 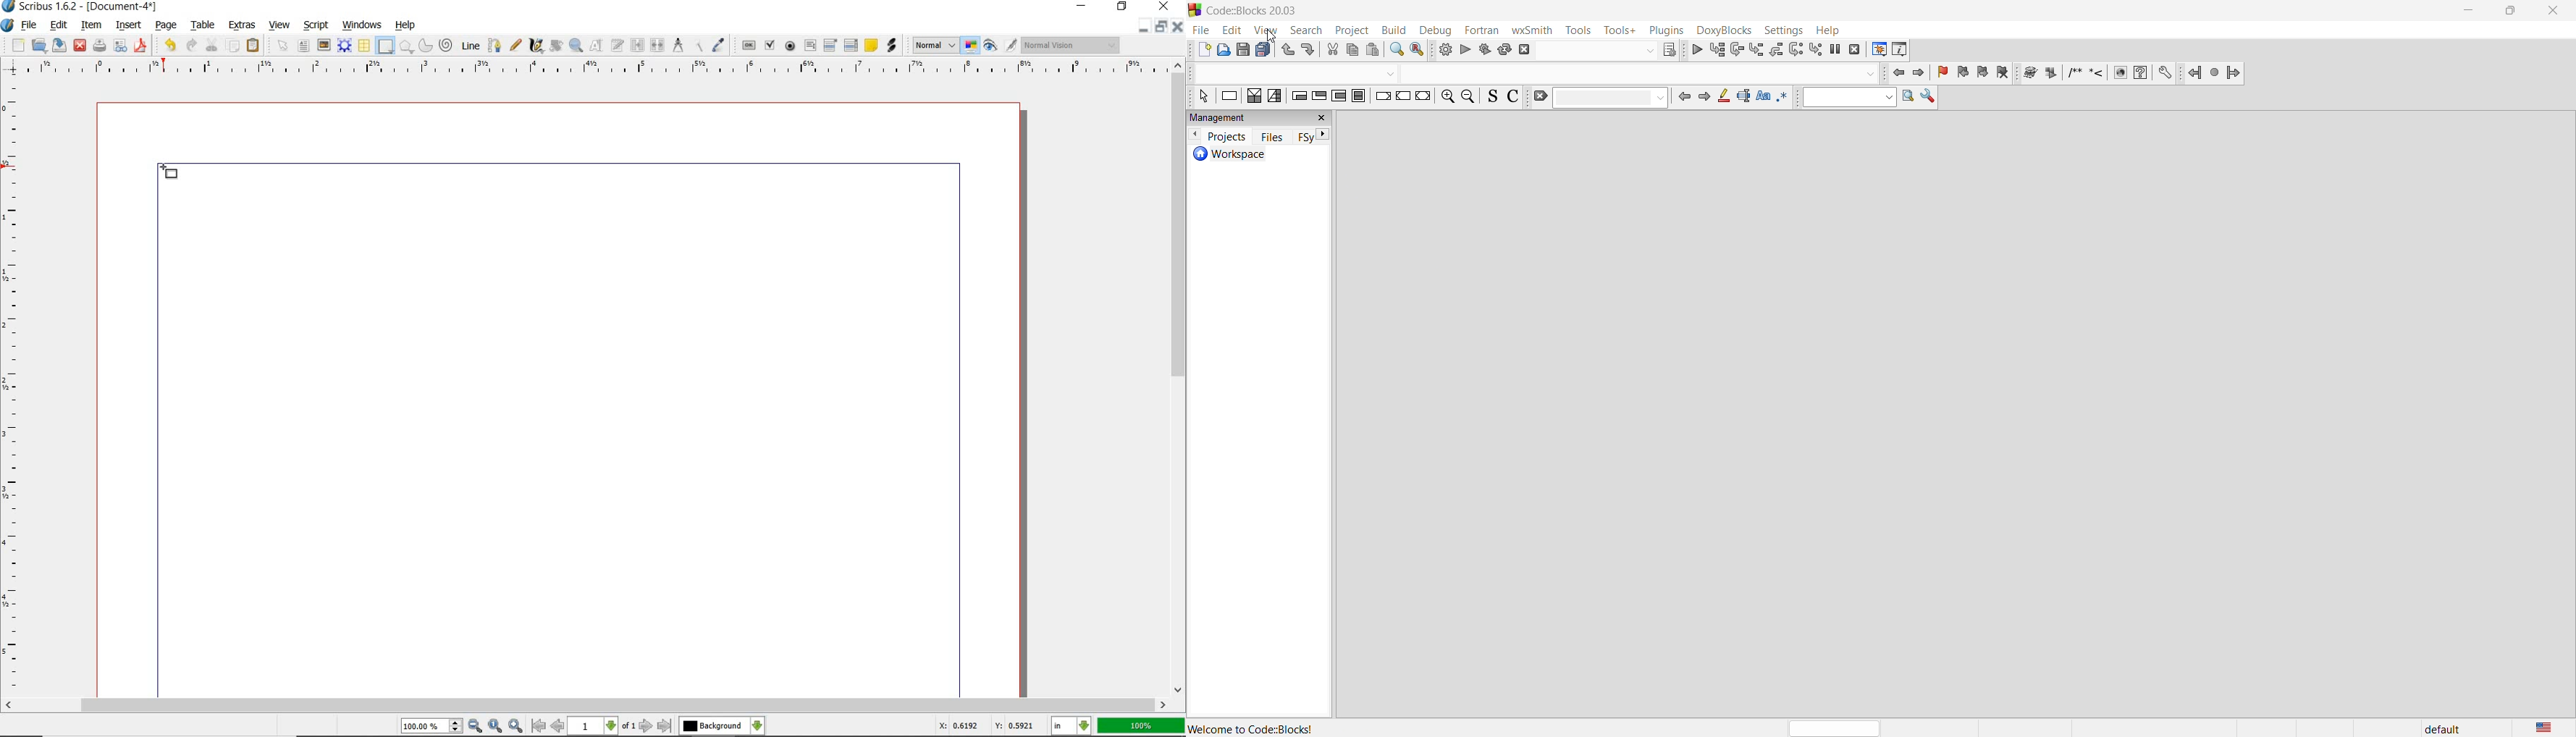 I want to click on print, so click(x=98, y=46).